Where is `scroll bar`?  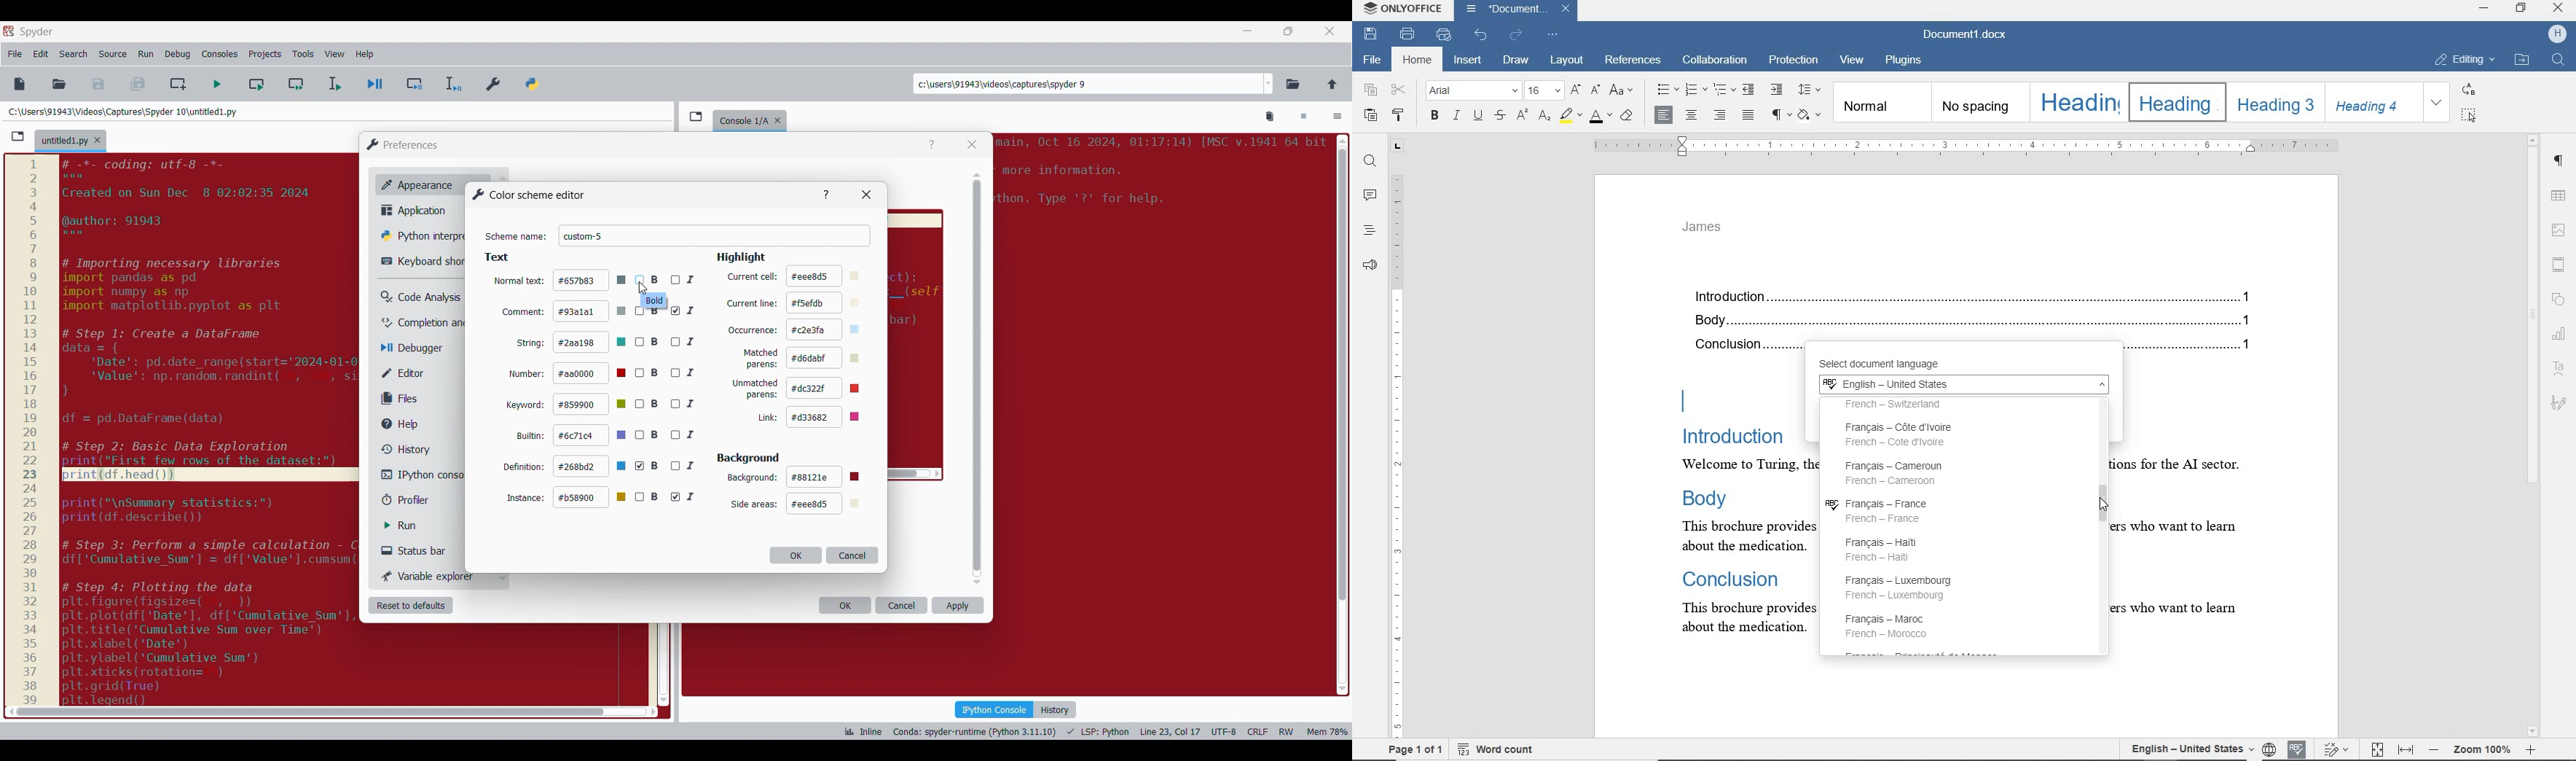
scroll bar is located at coordinates (1340, 411).